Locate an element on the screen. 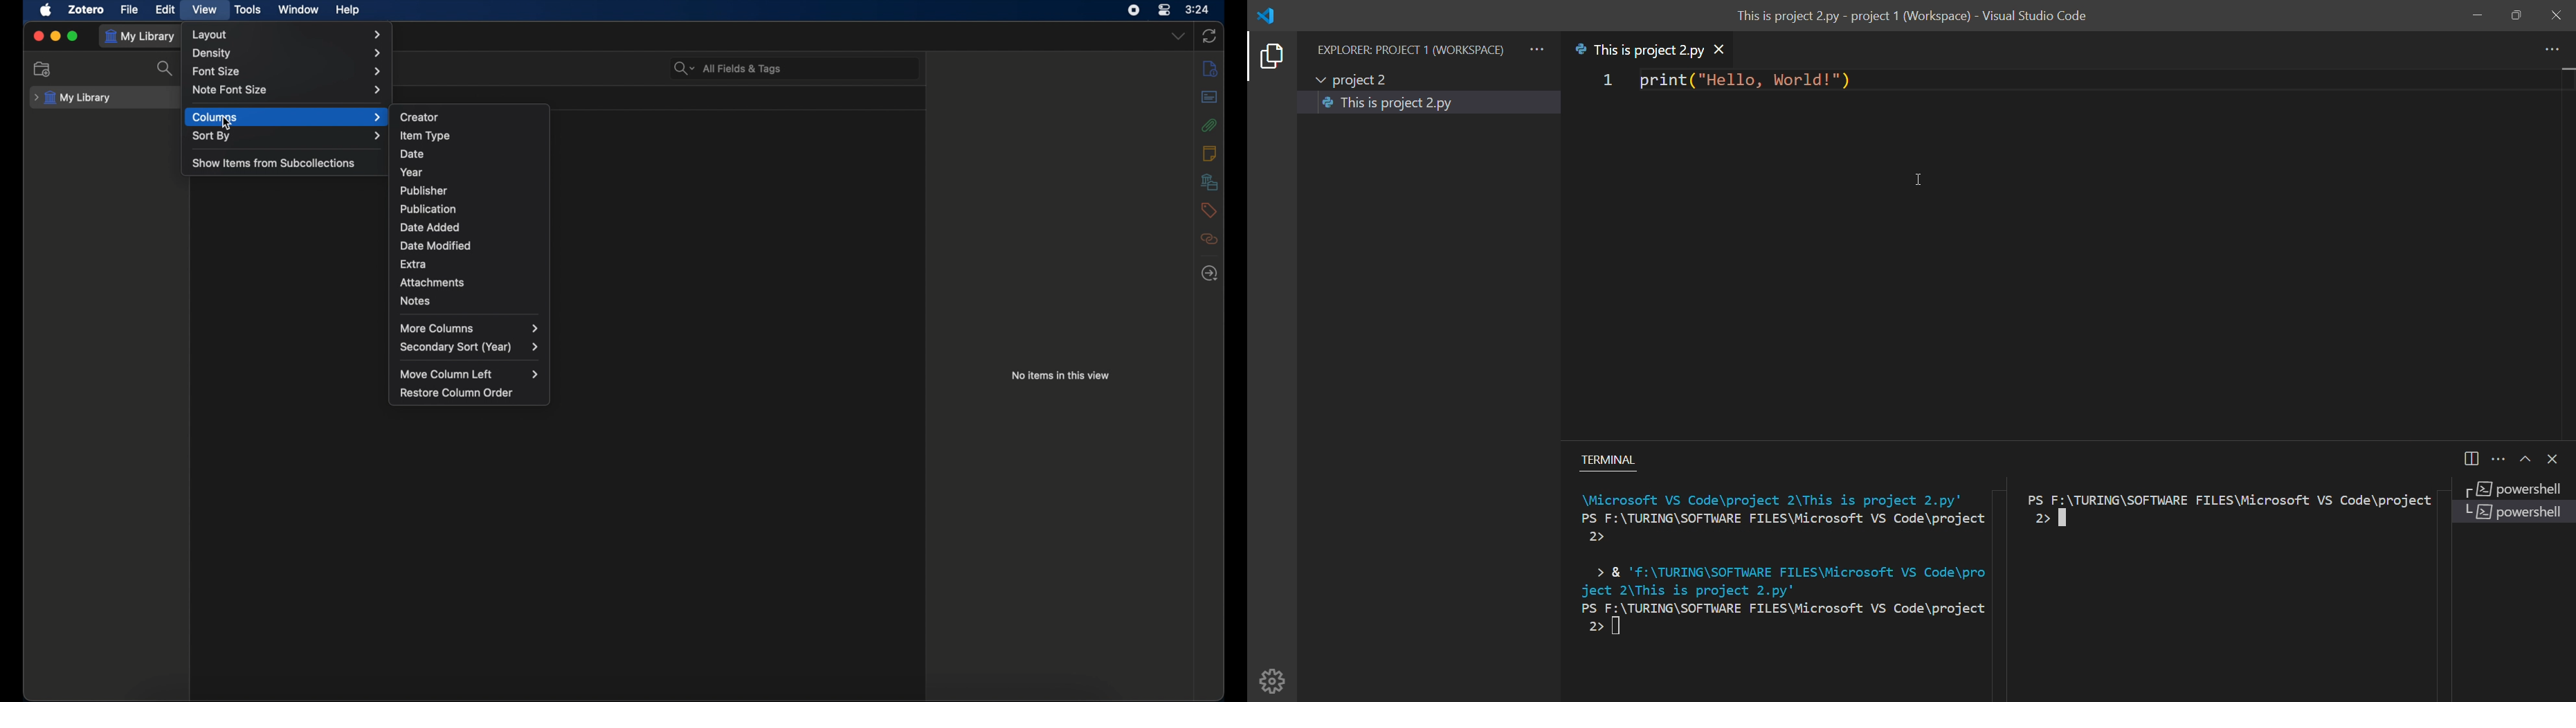 The width and height of the screenshot is (2576, 728). more columns is located at coordinates (469, 328).